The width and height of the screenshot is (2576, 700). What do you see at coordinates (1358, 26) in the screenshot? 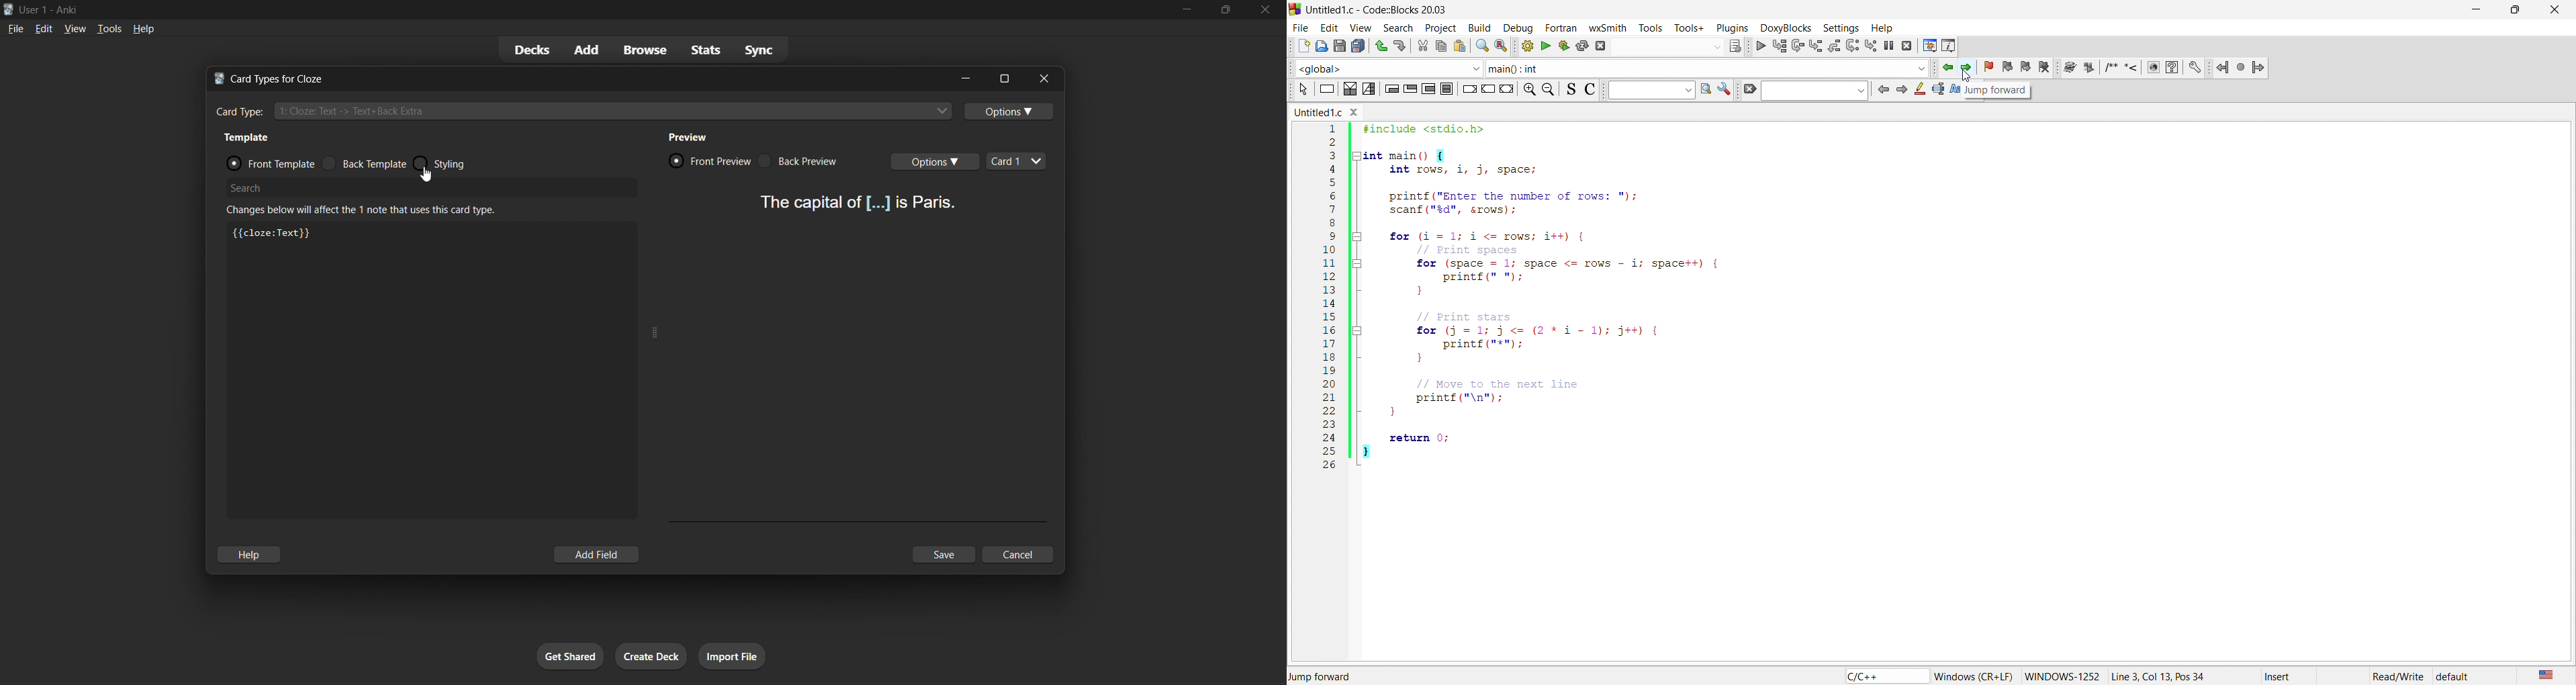
I see `view` at bounding box center [1358, 26].